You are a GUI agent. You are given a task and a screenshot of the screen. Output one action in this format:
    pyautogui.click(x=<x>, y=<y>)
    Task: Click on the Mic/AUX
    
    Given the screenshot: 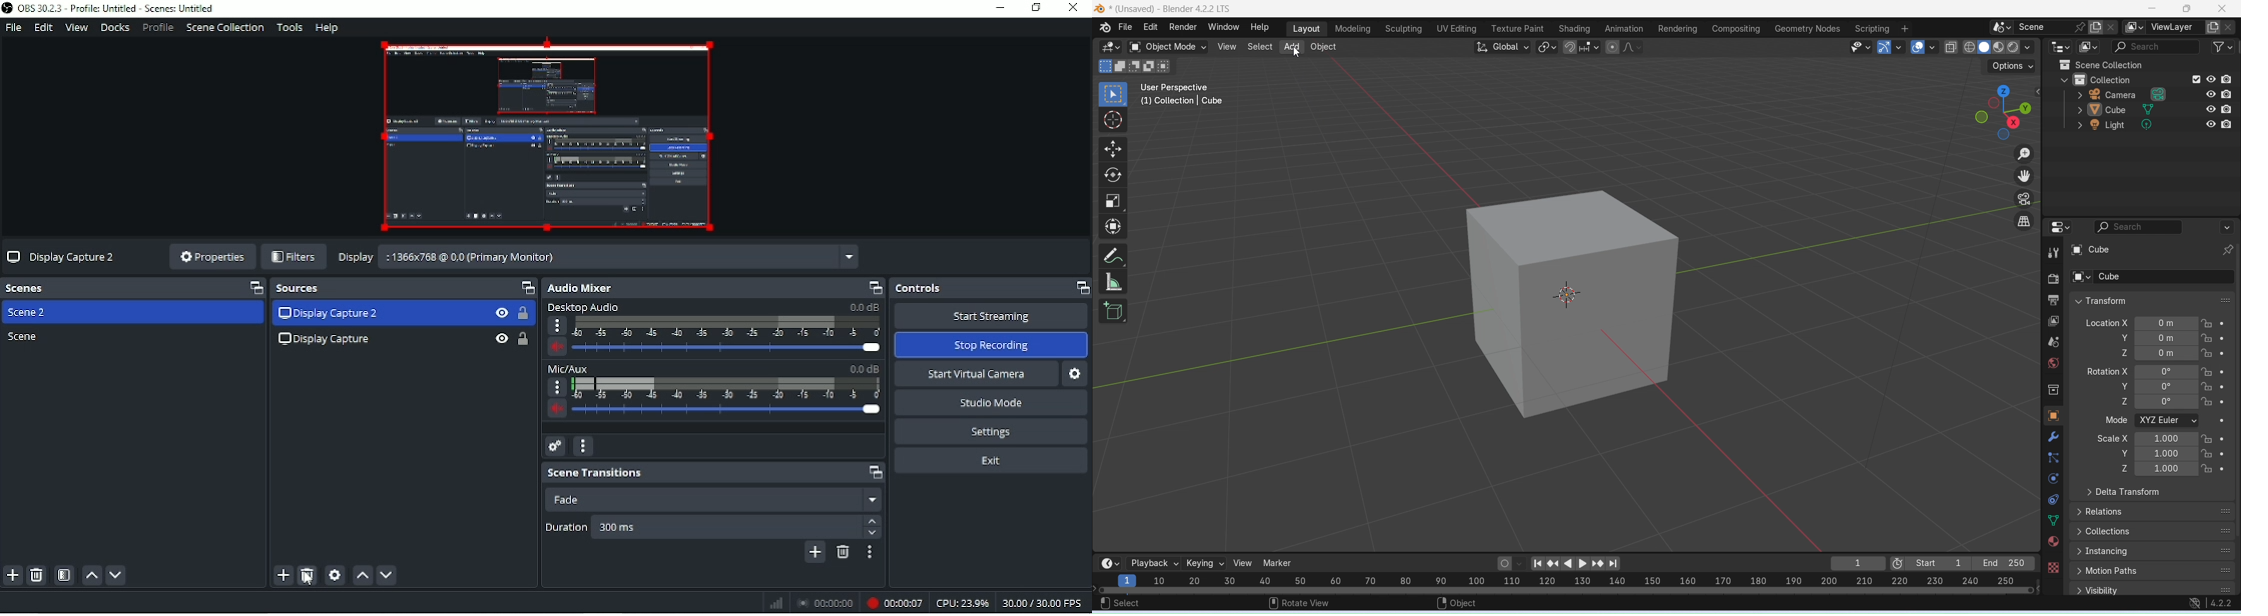 What is the action you would take?
    pyautogui.click(x=713, y=393)
    